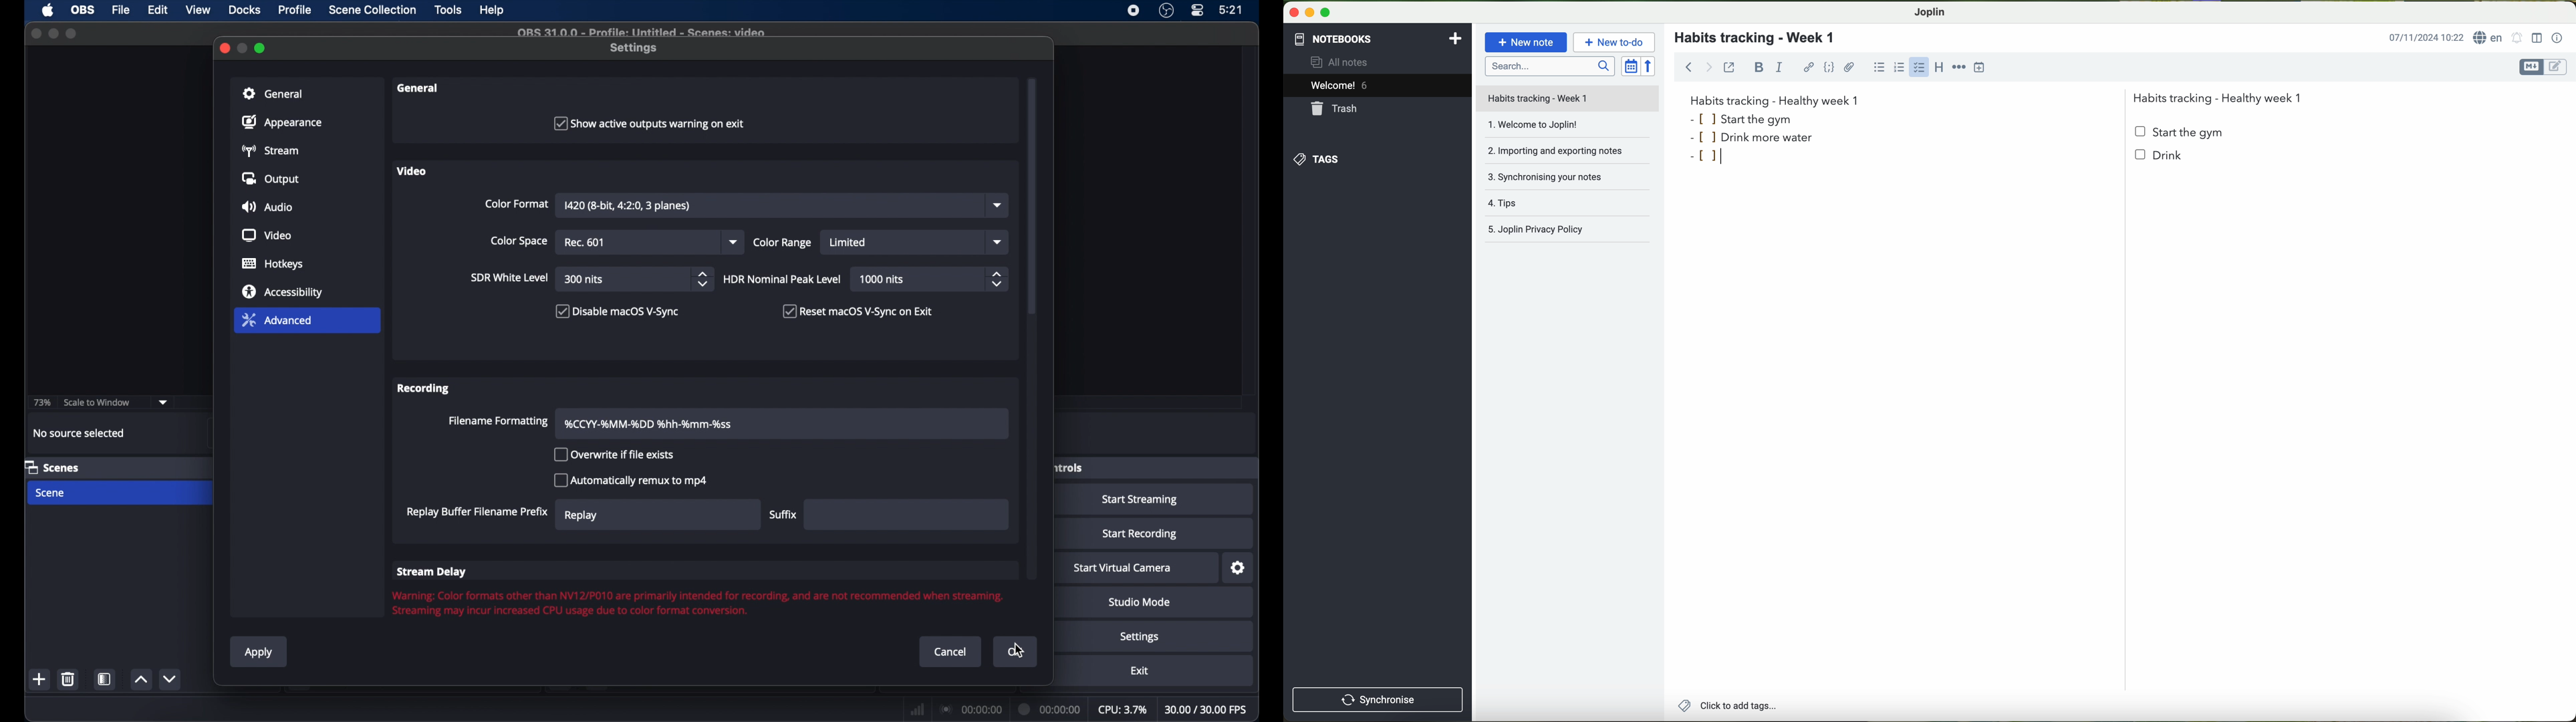 The height and width of the screenshot is (728, 2576). I want to click on obscure label, so click(1070, 467).